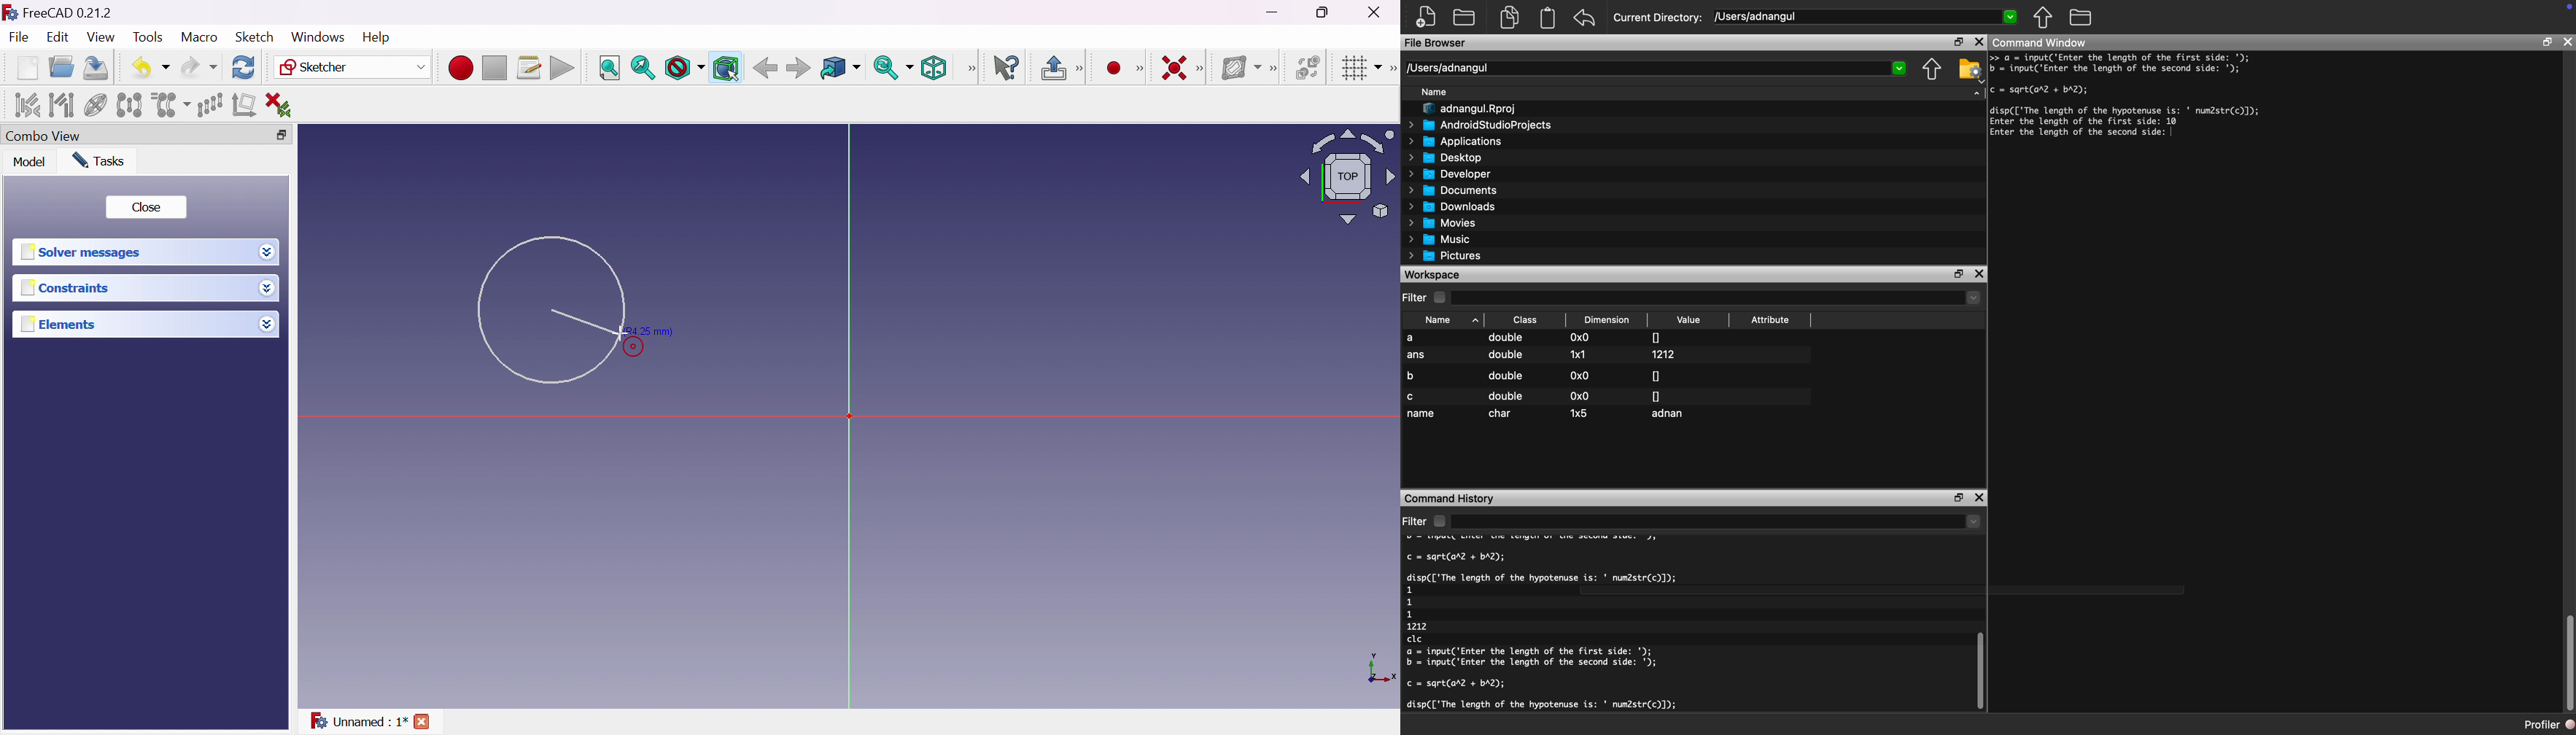 Image resolution: width=2576 pixels, height=756 pixels. What do you see at coordinates (1449, 256) in the screenshot?
I see ` Pictures` at bounding box center [1449, 256].